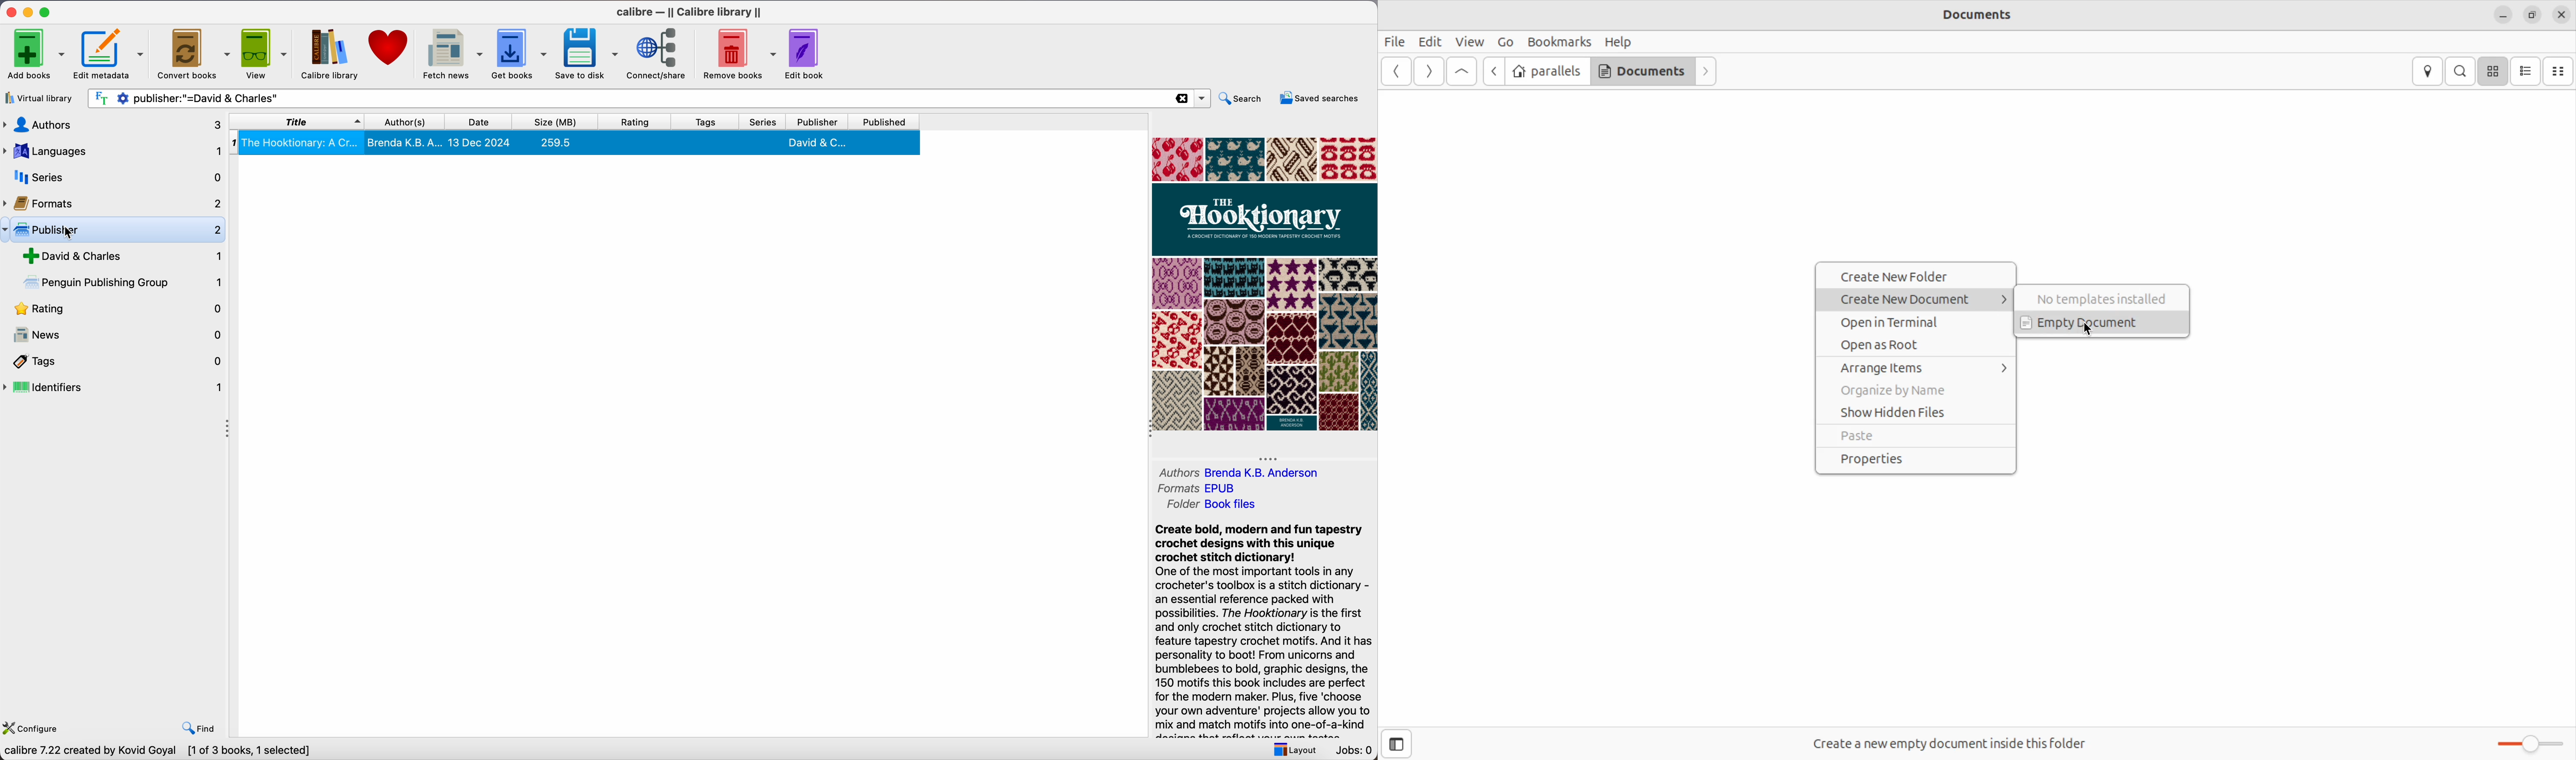  What do you see at coordinates (588, 53) in the screenshot?
I see `save to disk` at bounding box center [588, 53].